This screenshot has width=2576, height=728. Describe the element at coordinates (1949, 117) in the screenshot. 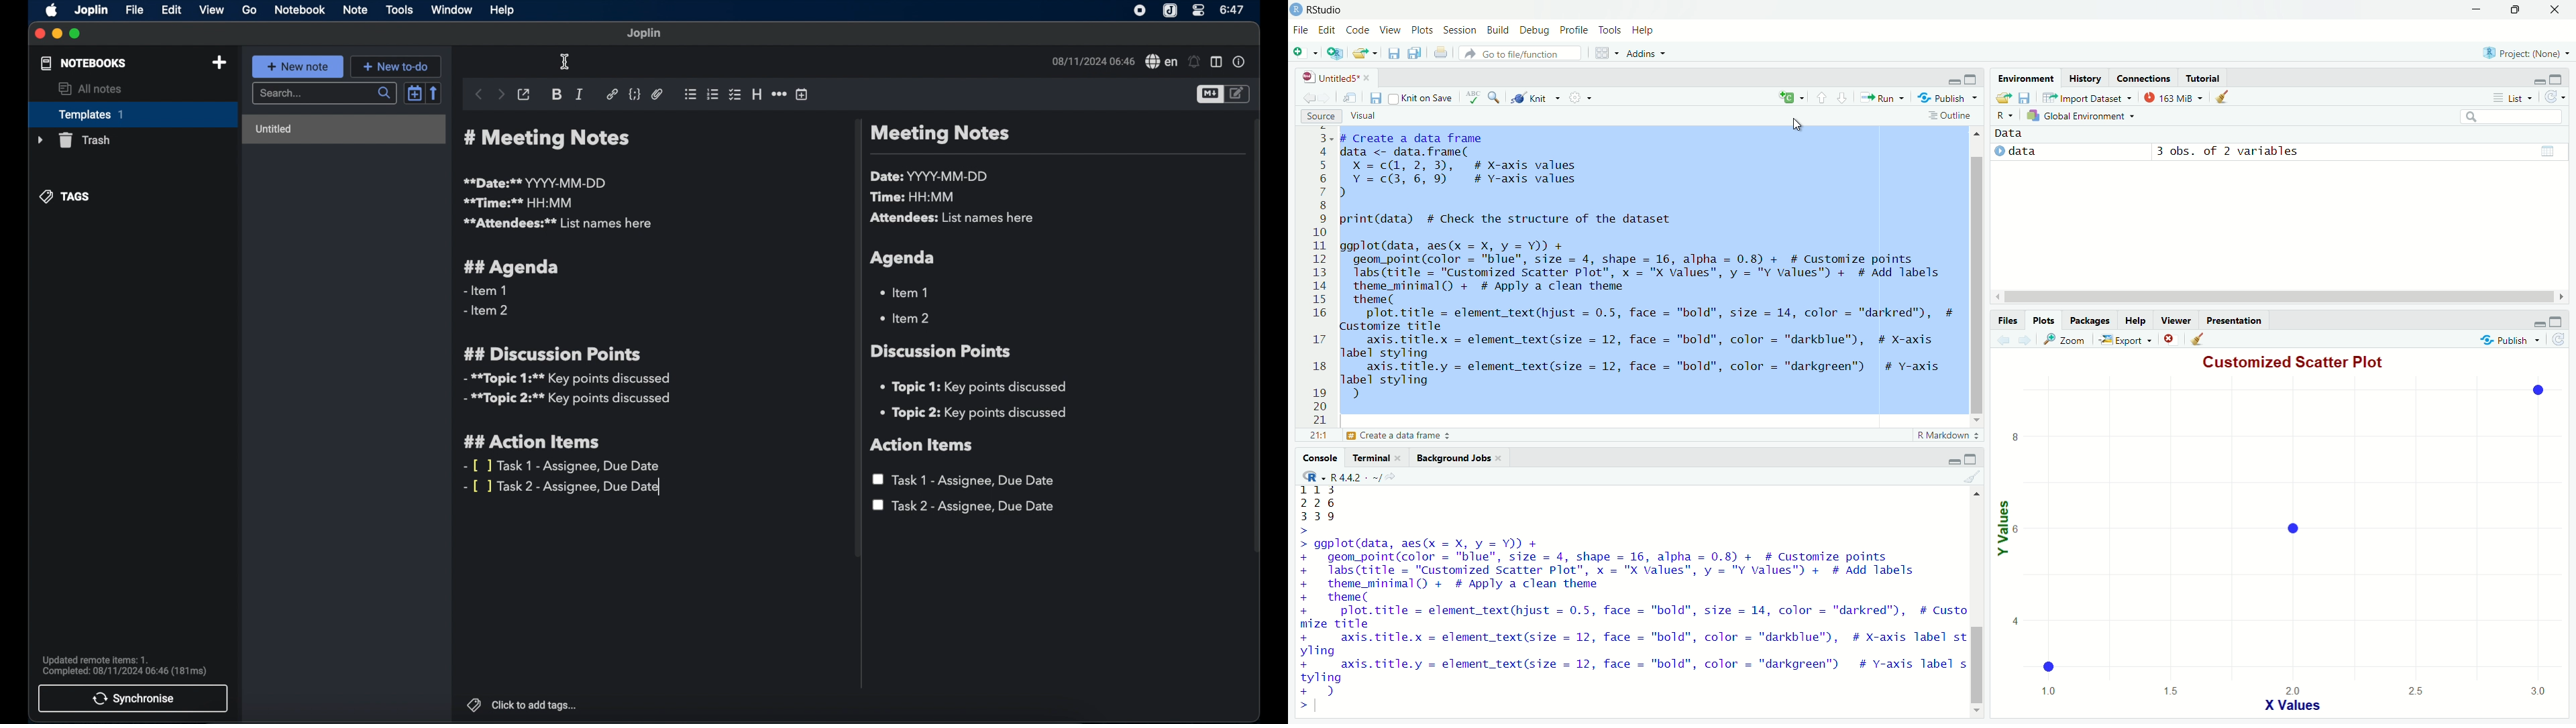

I see `Outline` at that location.